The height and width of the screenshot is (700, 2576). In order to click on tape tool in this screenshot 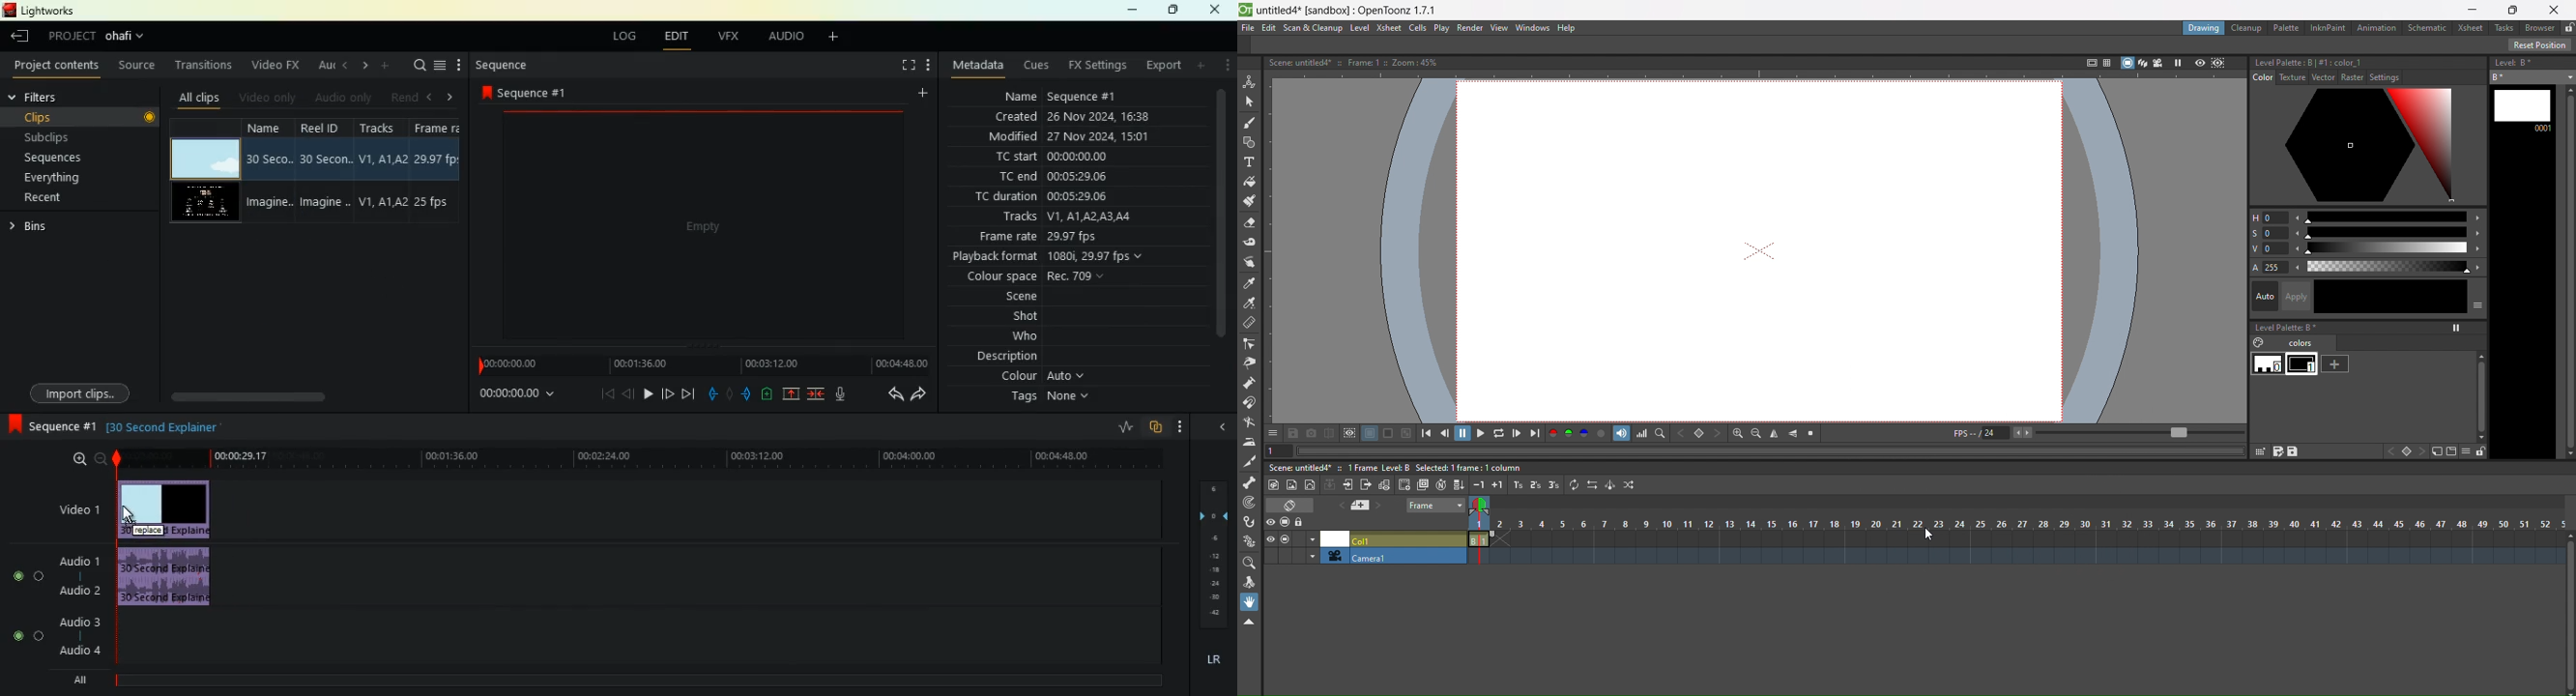, I will do `click(1250, 242)`.